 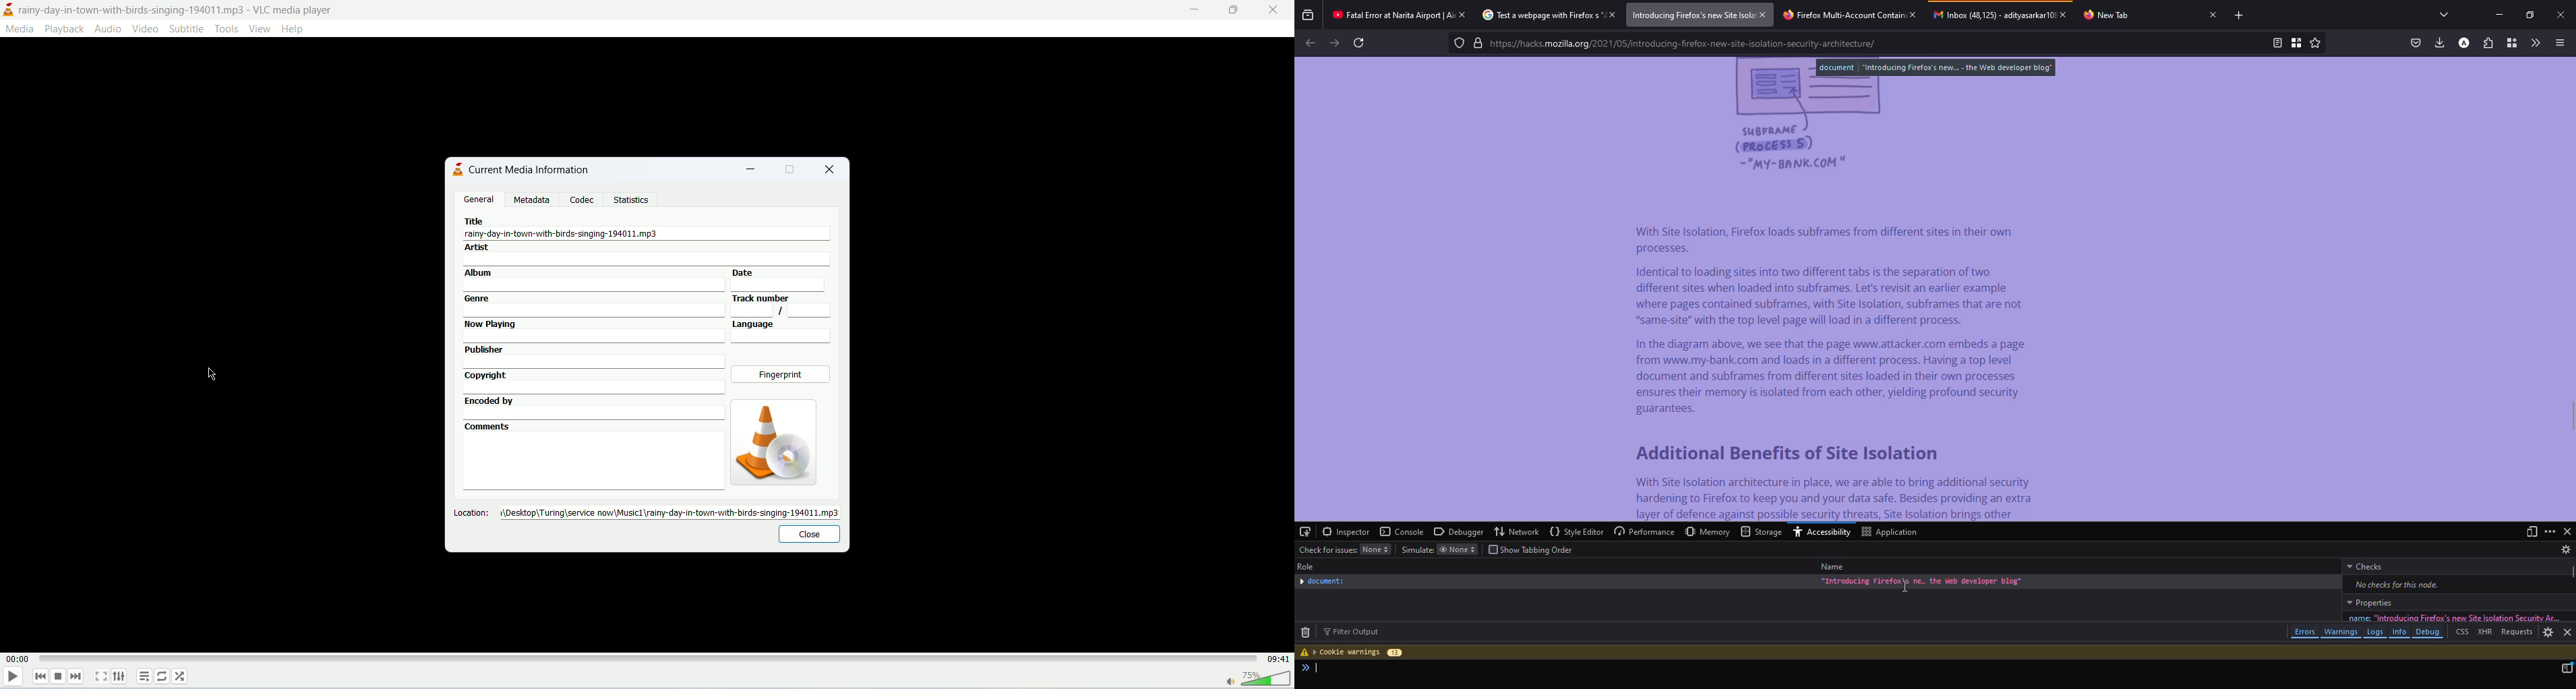 What do you see at coordinates (2342, 632) in the screenshot?
I see `warnings` at bounding box center [2342, 632].